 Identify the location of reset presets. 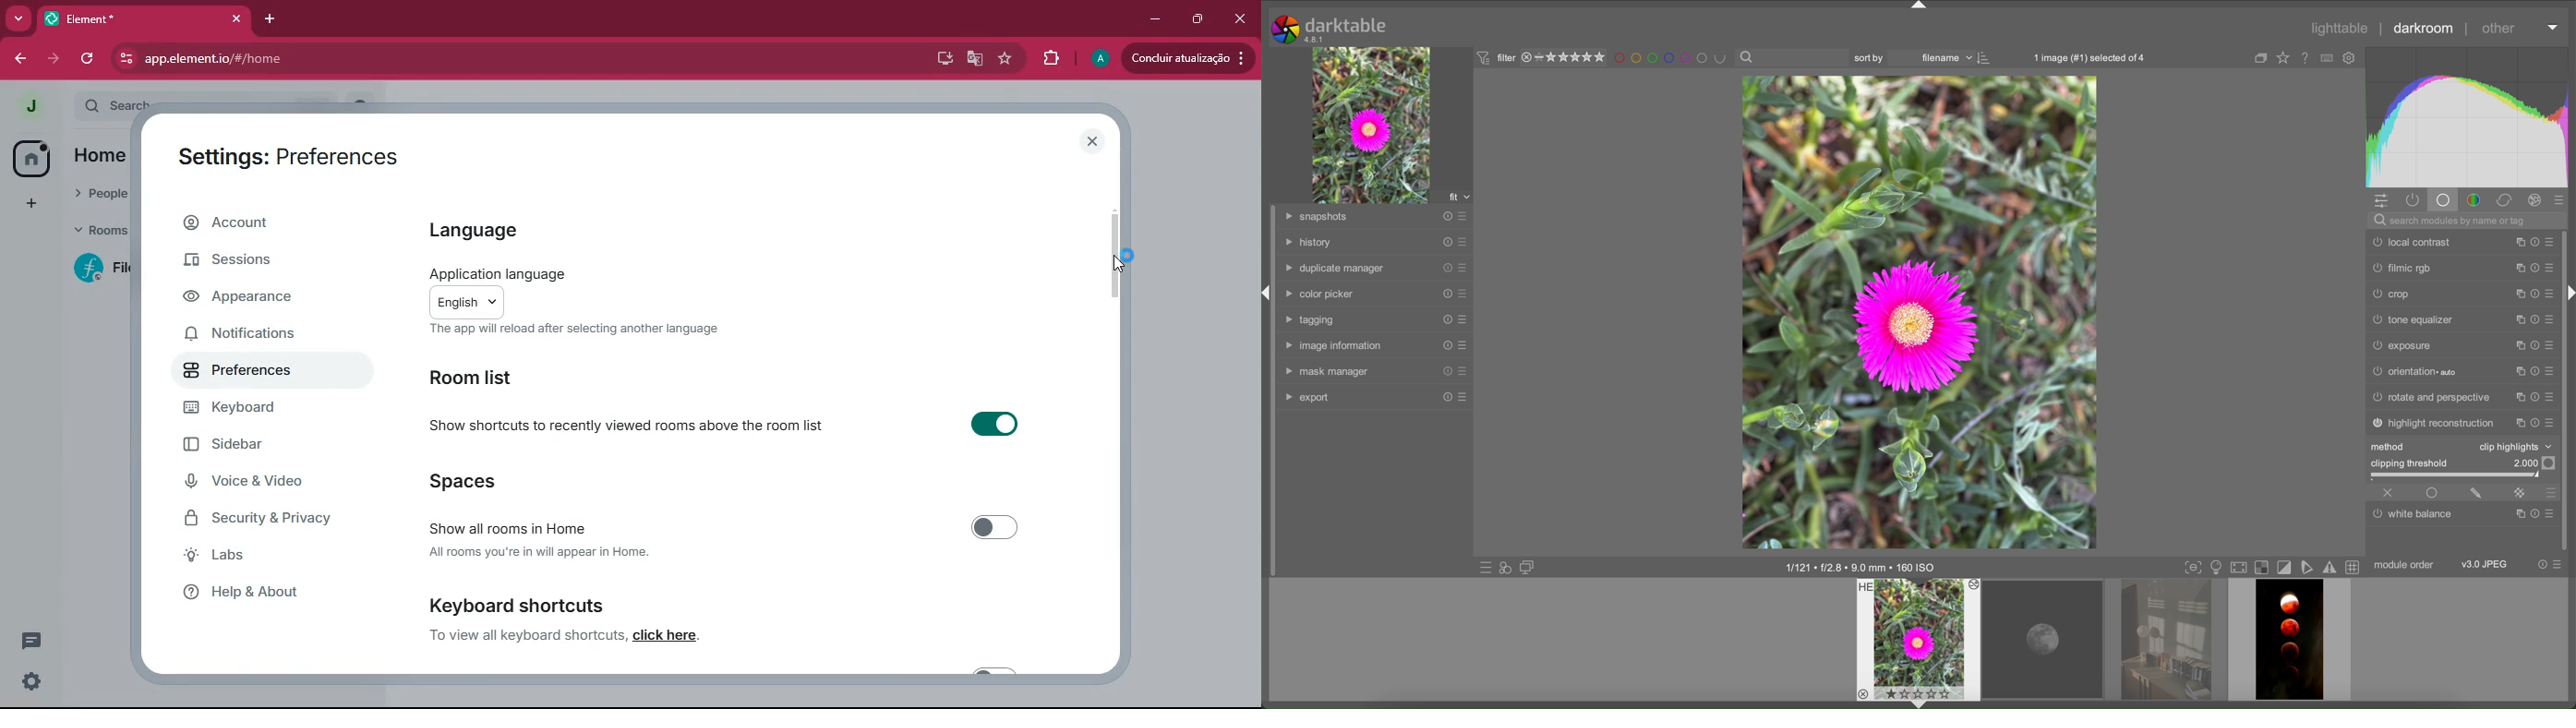
(2533, 513).